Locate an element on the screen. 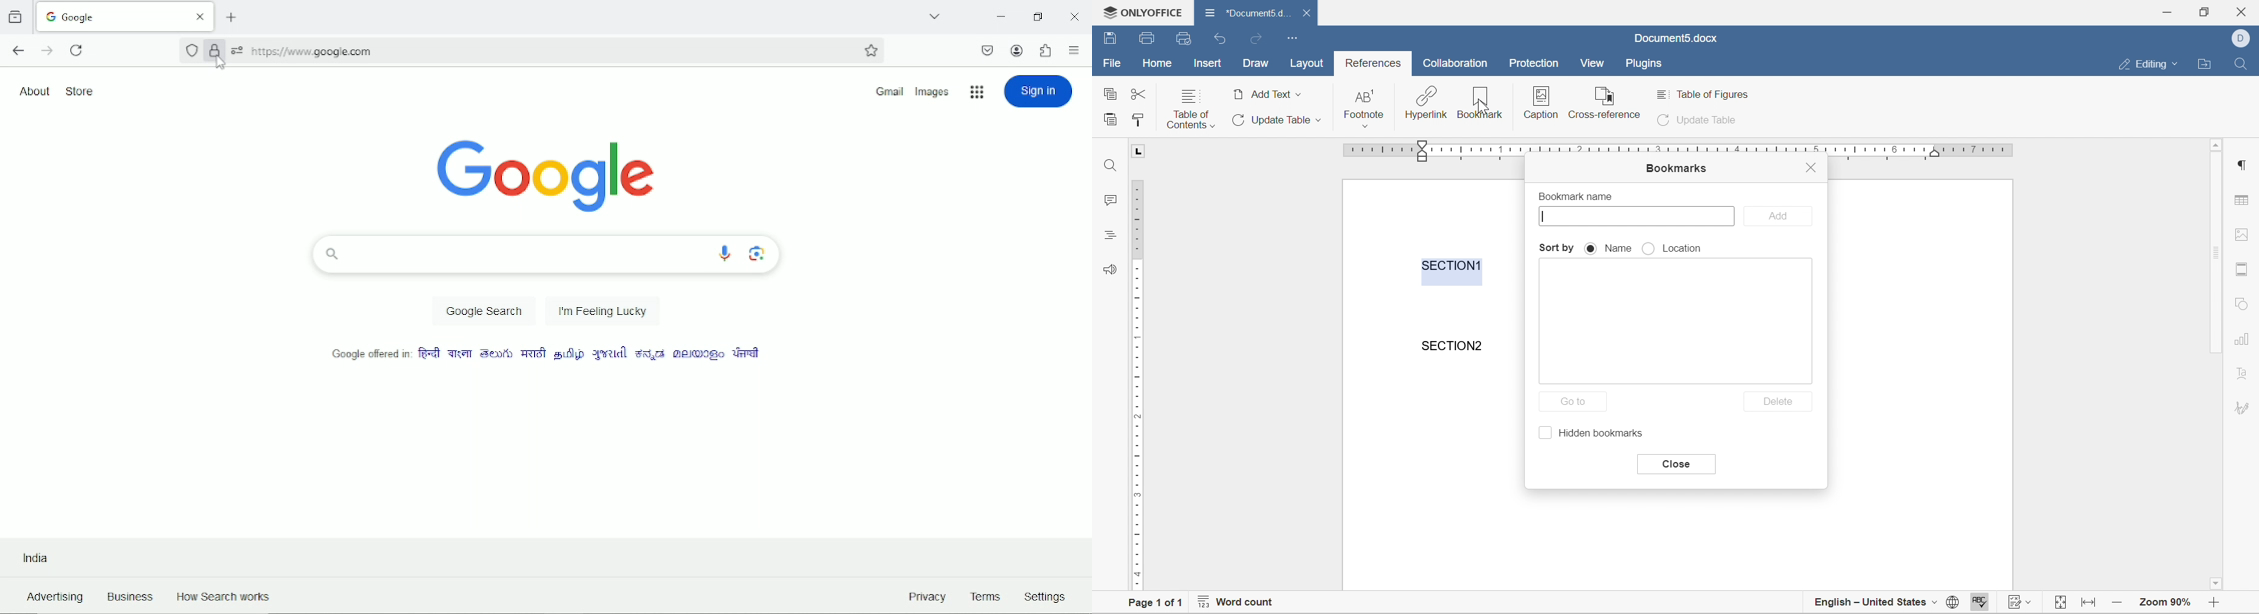 The width and height of the screenshot is (2268, 616). add is located at coordinates (1778, 216).